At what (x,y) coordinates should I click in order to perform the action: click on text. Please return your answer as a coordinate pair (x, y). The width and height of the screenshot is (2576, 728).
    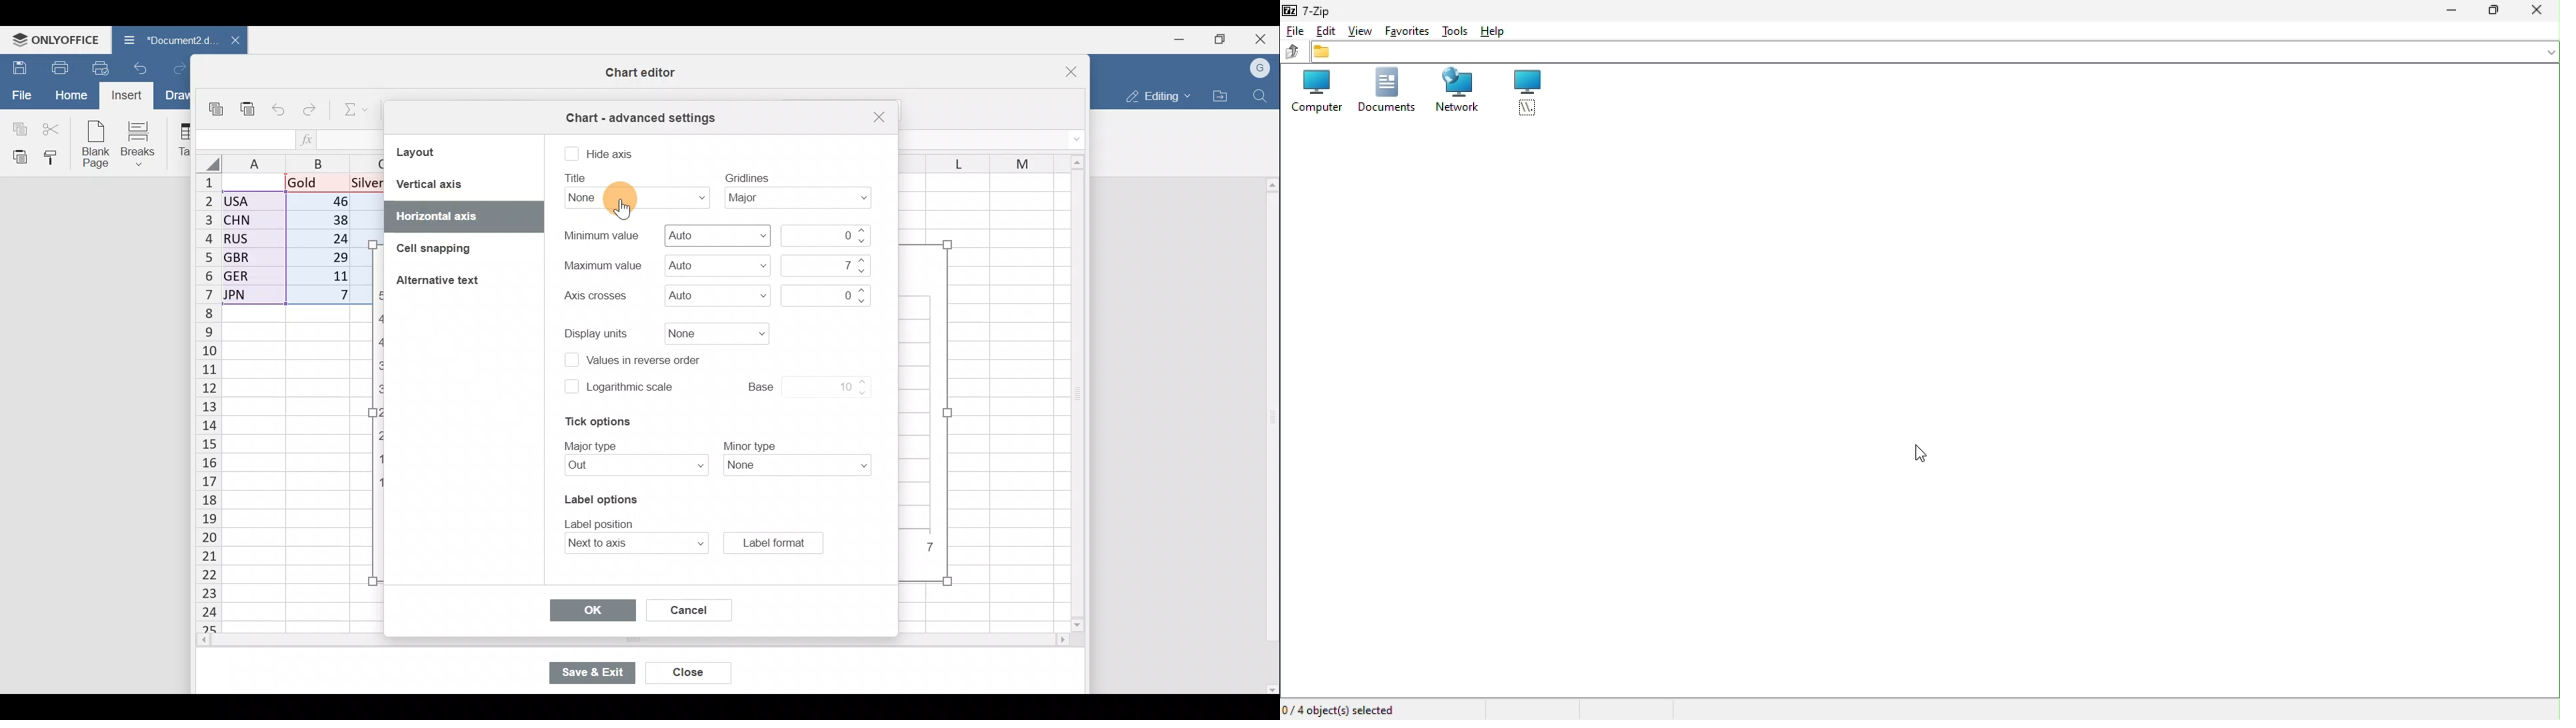
    Looking at the image, I should click on (750, 445).